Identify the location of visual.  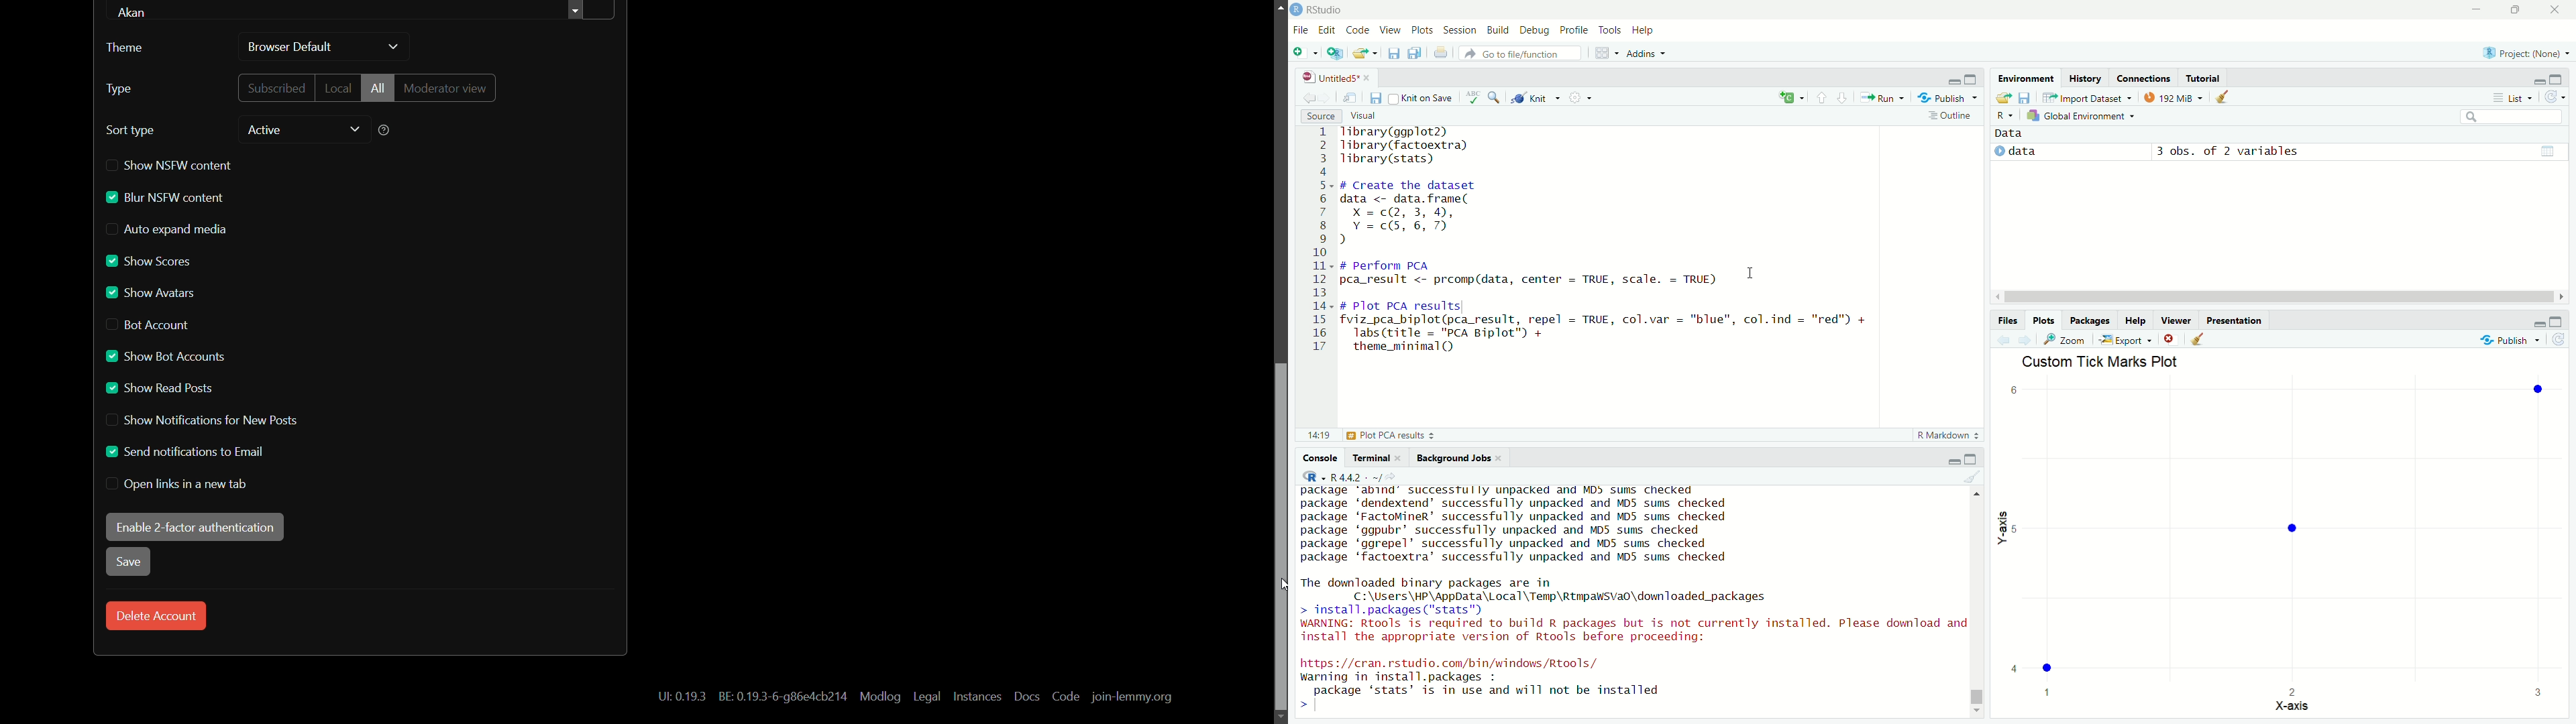
(1364, 115).